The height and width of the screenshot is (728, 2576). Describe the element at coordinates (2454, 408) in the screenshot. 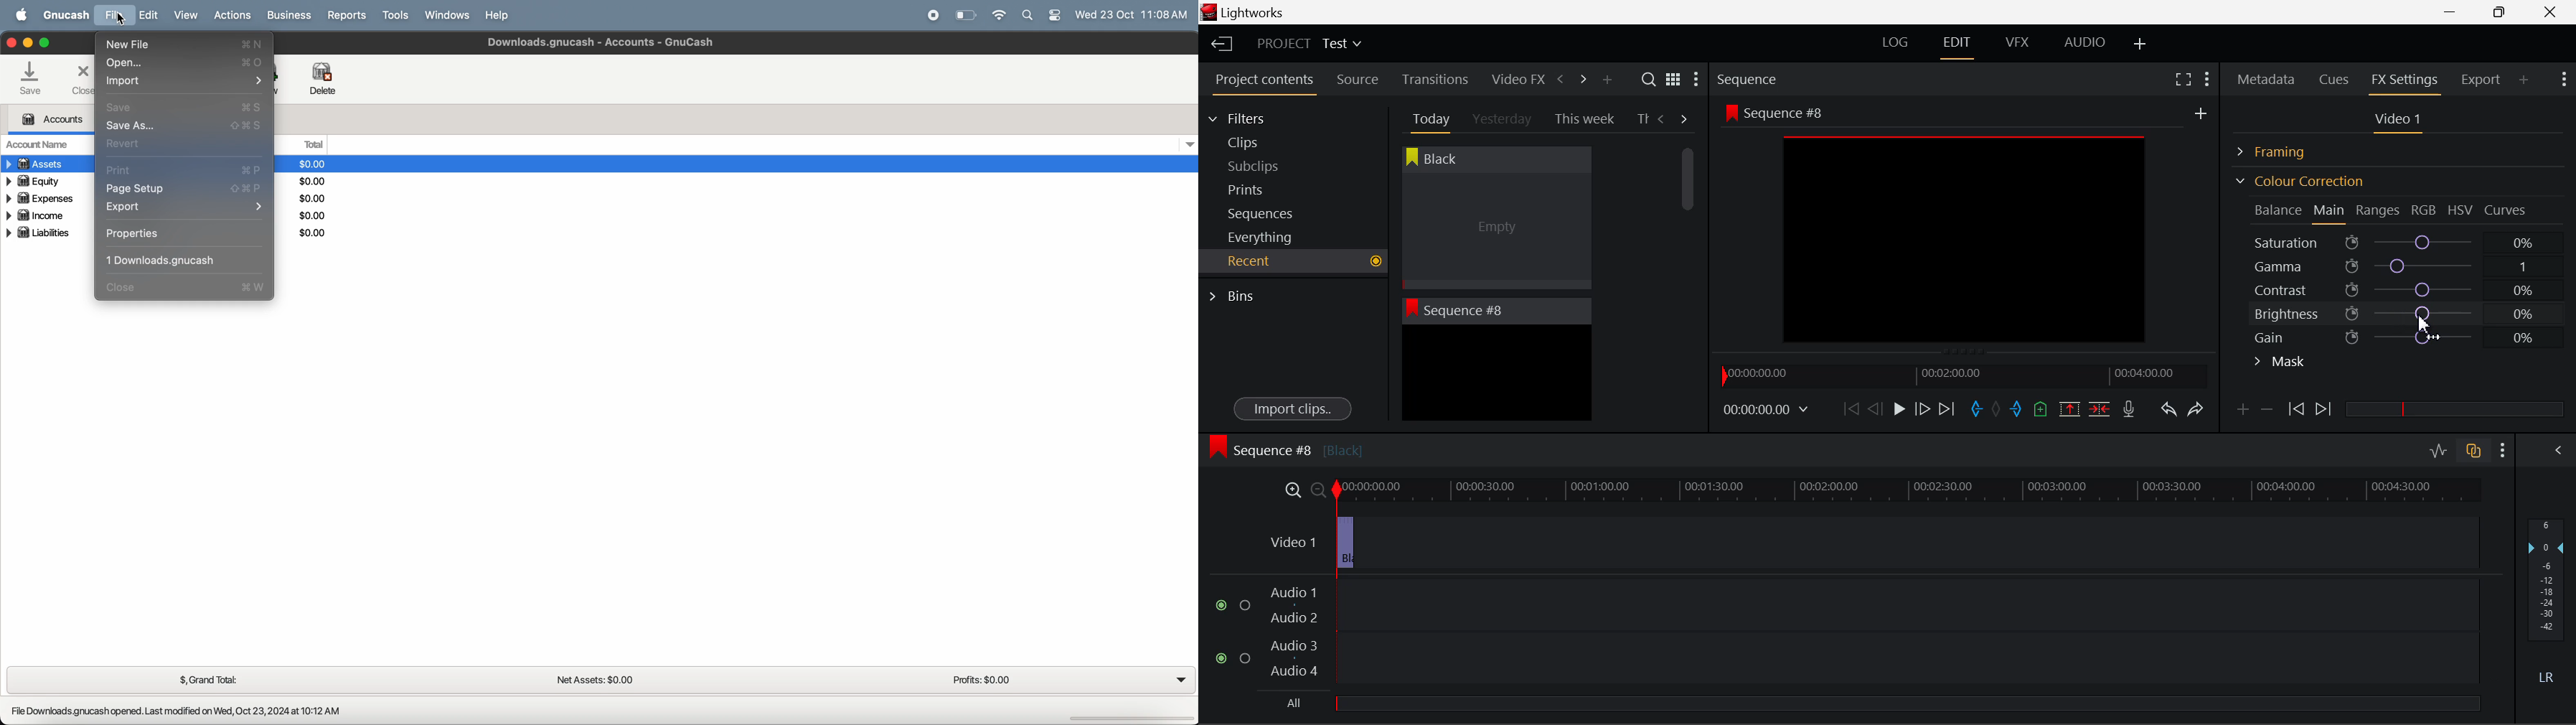

I see `slider` at that location.